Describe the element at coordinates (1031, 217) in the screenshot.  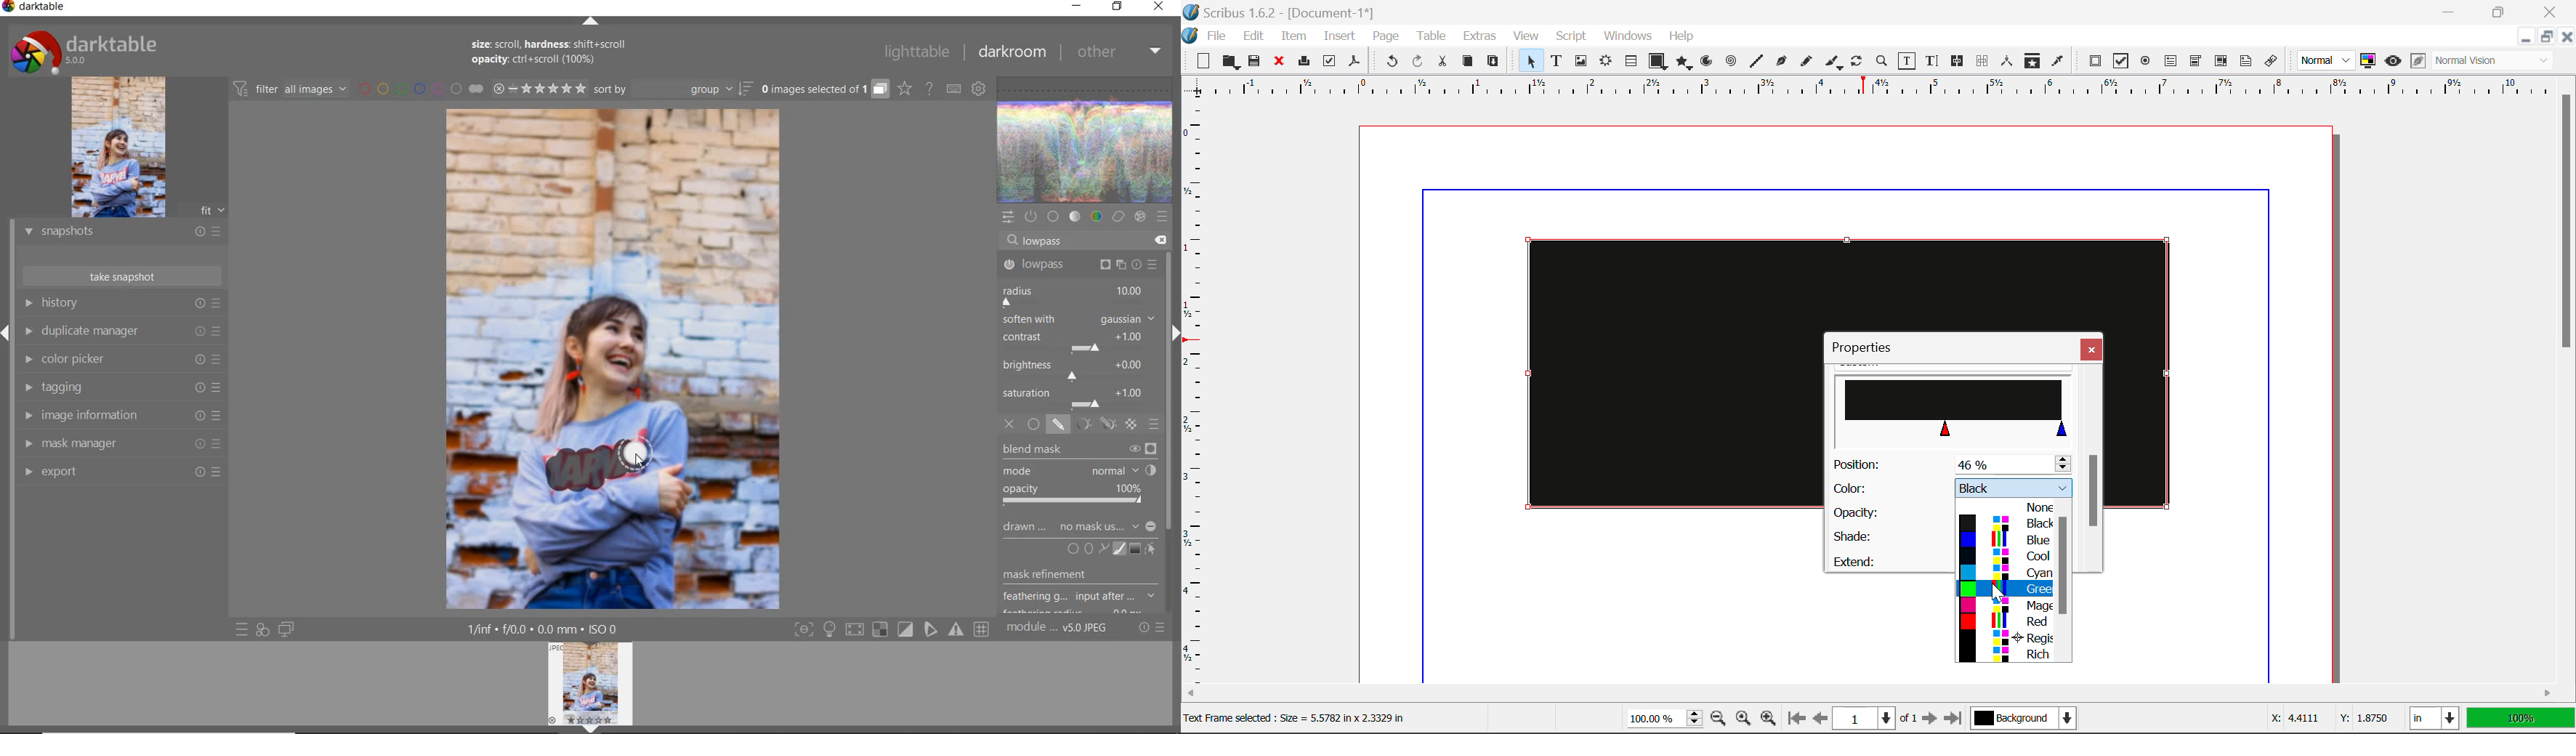
I see `show only active modules` at that location.